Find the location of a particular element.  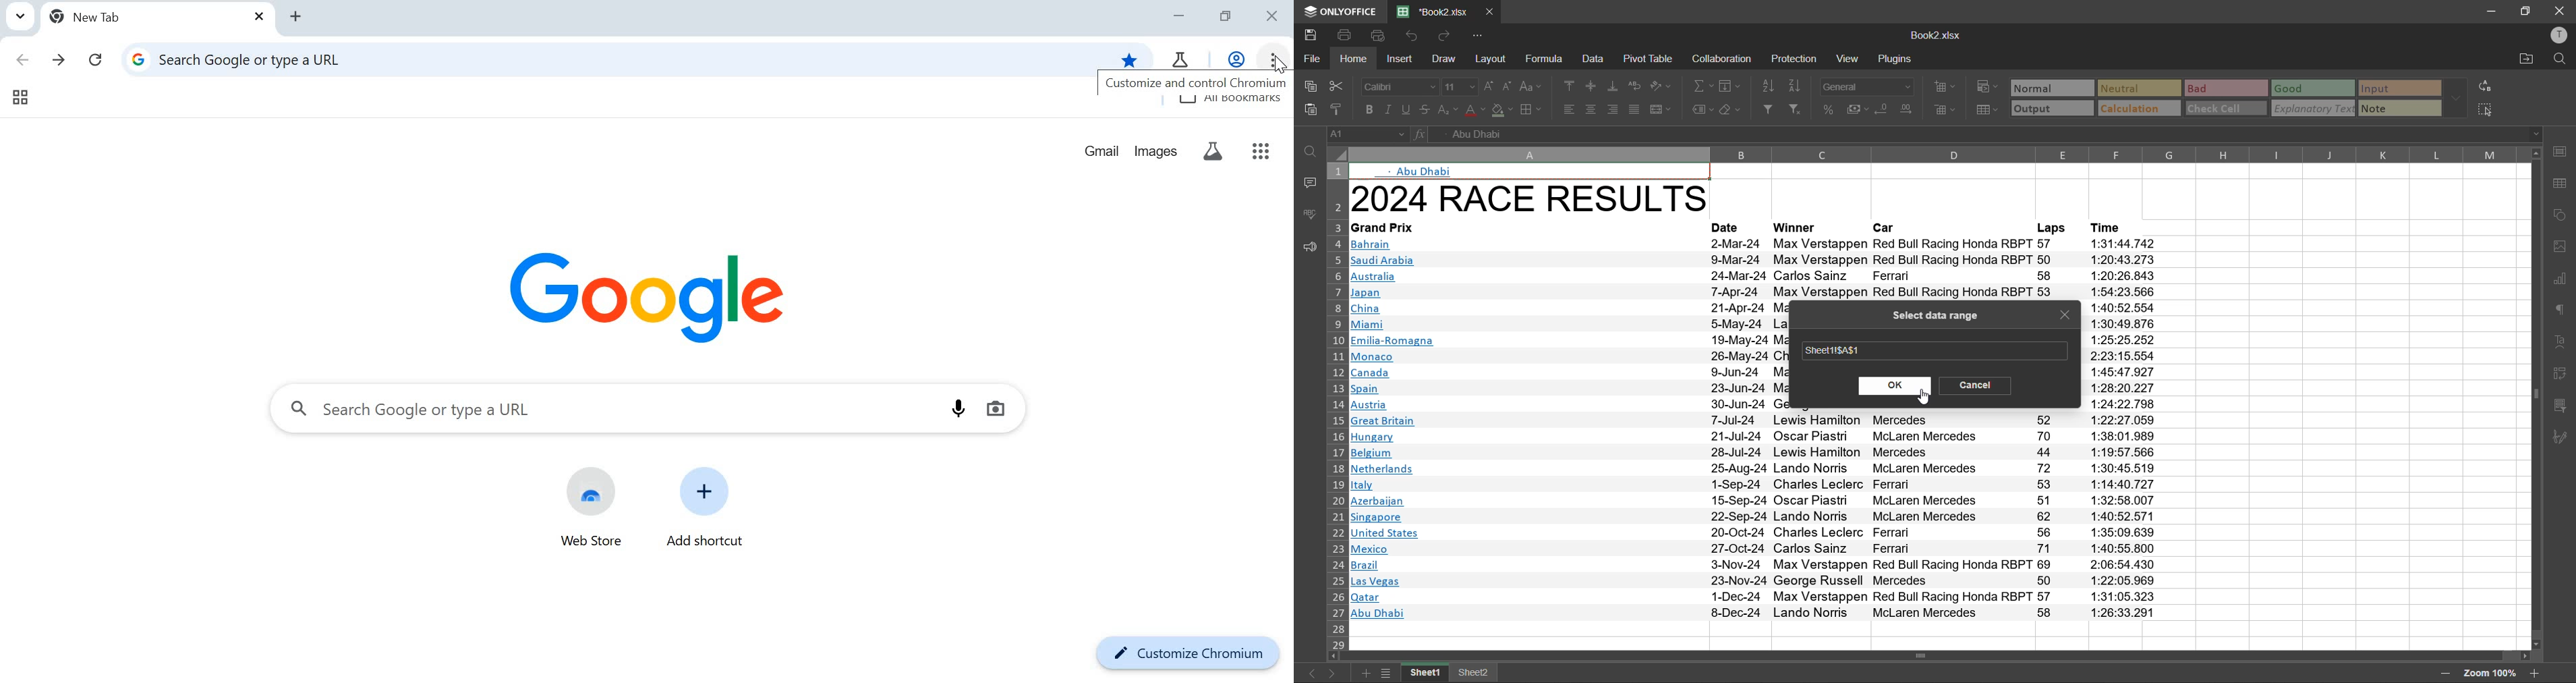

Horizontal Scrollbar is located at coordinates (2529, 398).